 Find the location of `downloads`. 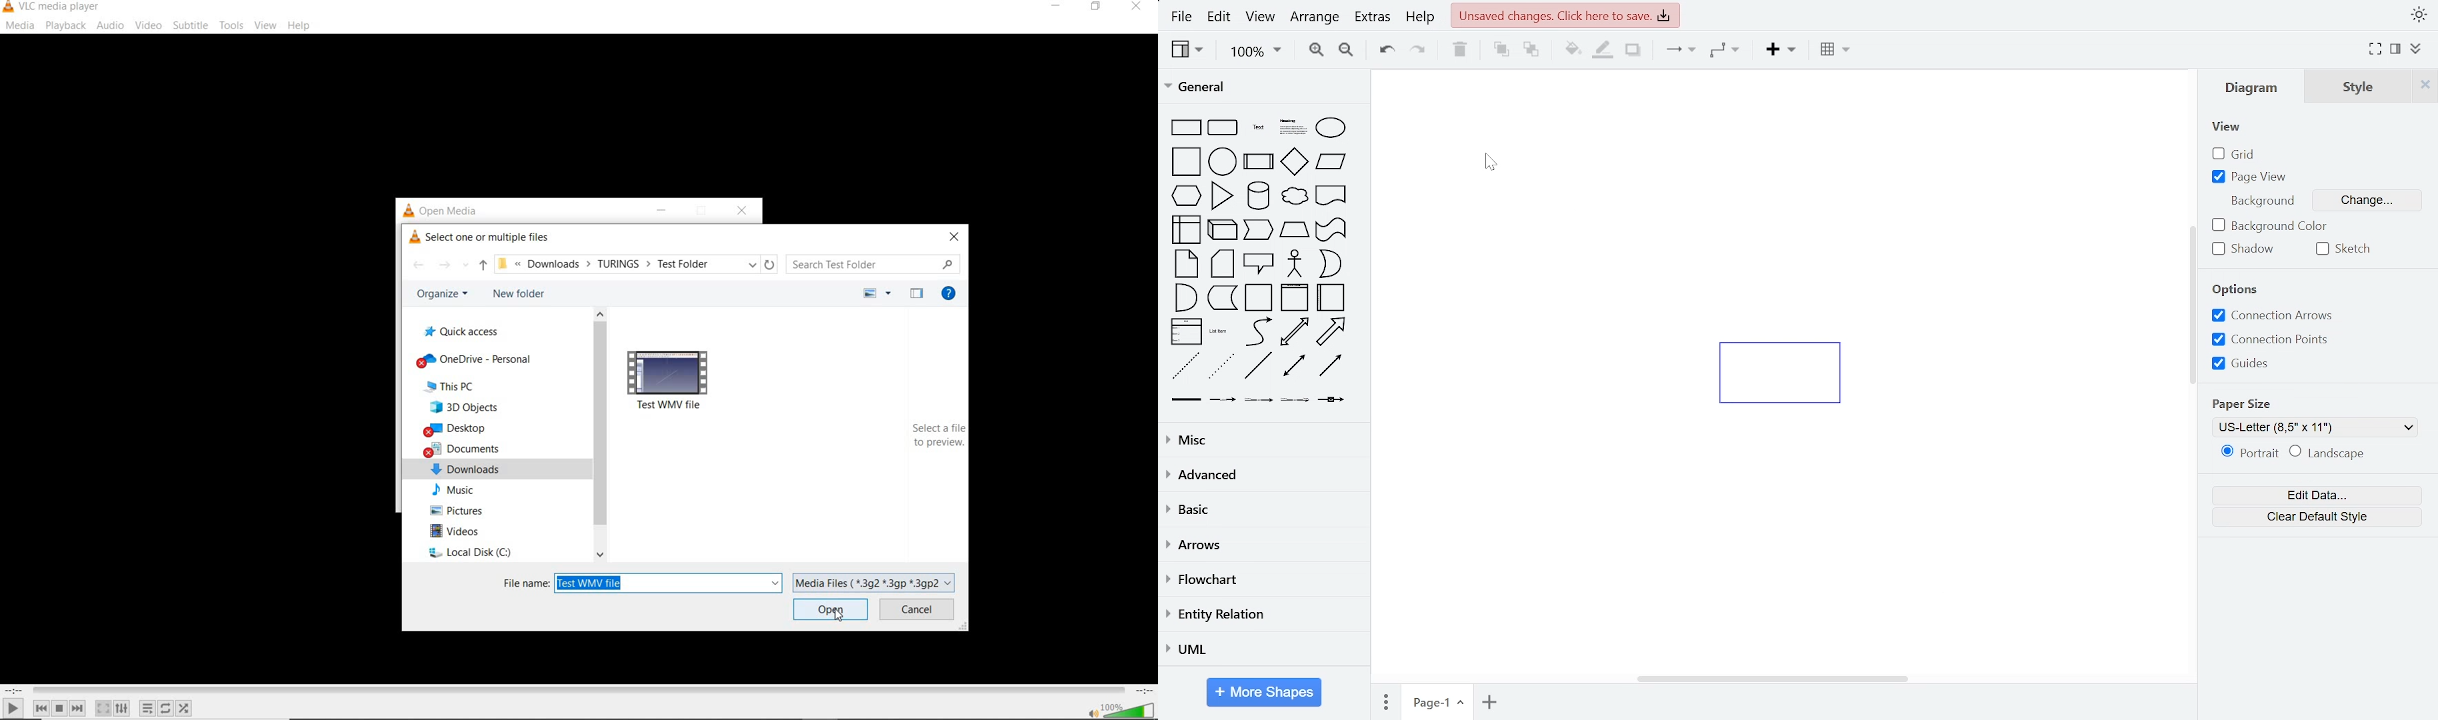

downloads is located at coordinates (469, 472).